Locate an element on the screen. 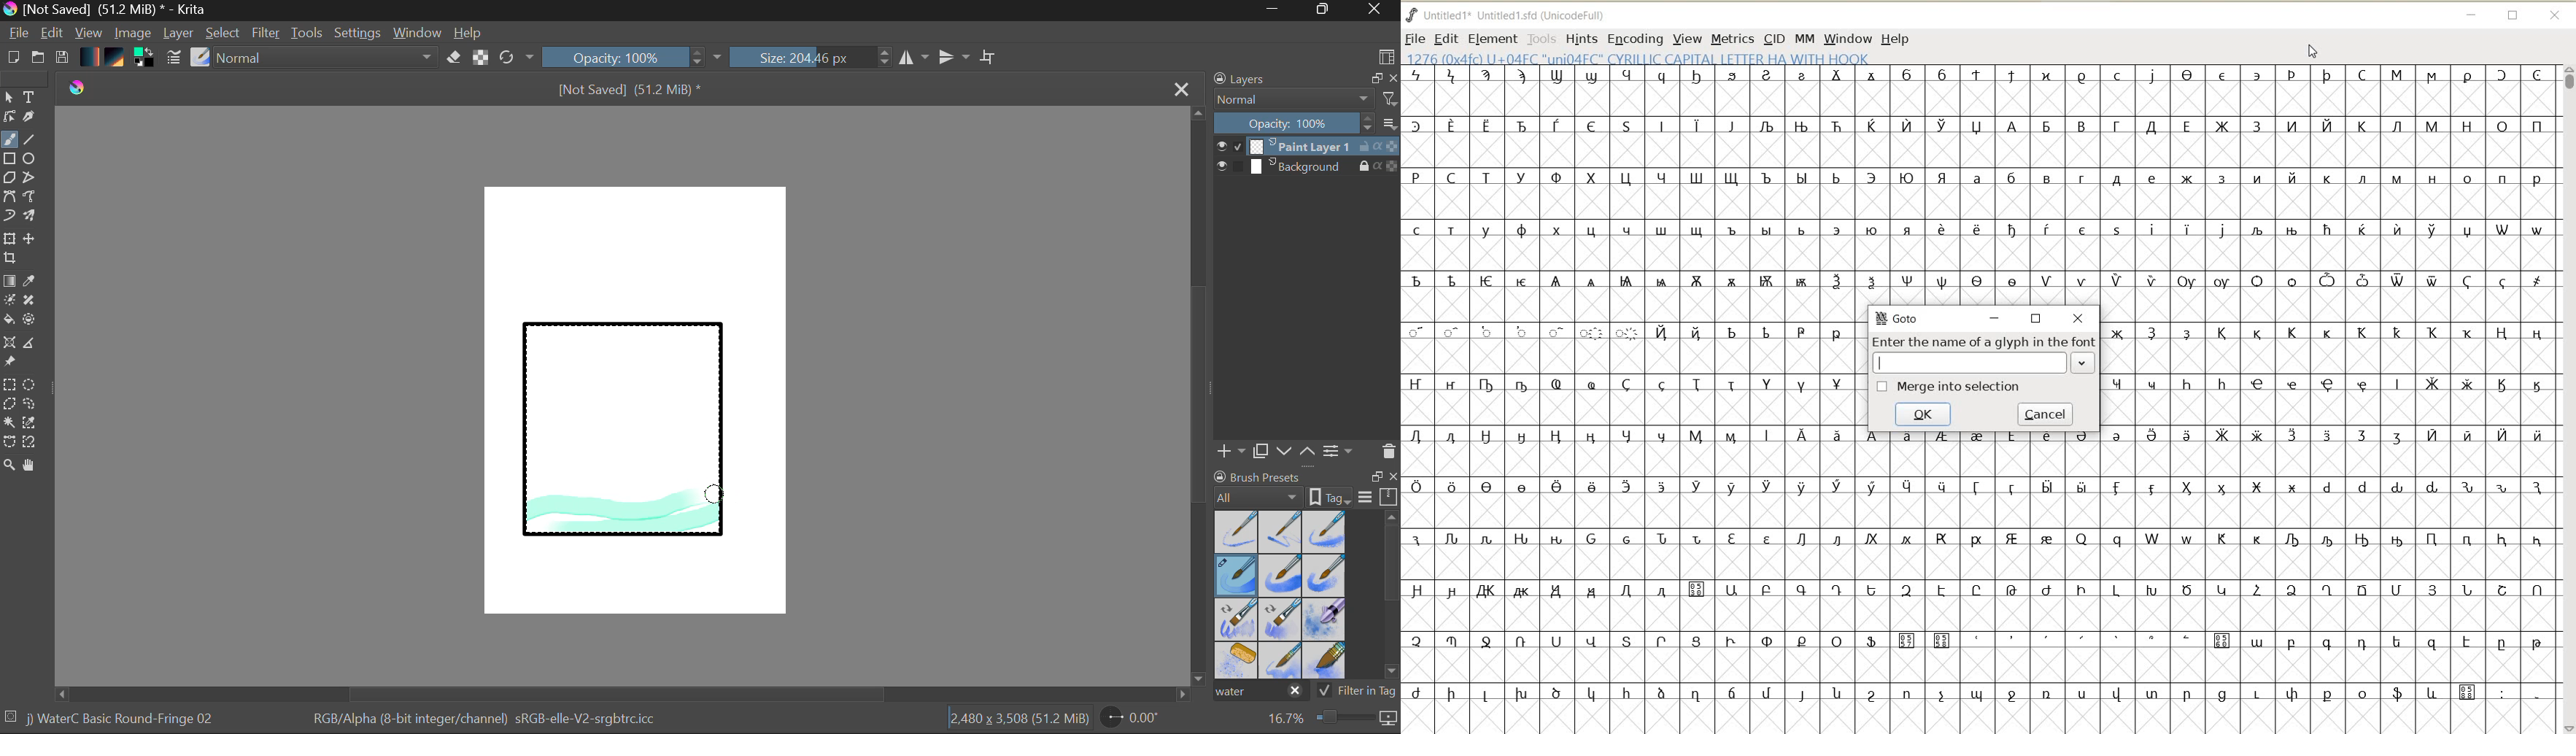  METRICS is located at coordinates (1733, 38).